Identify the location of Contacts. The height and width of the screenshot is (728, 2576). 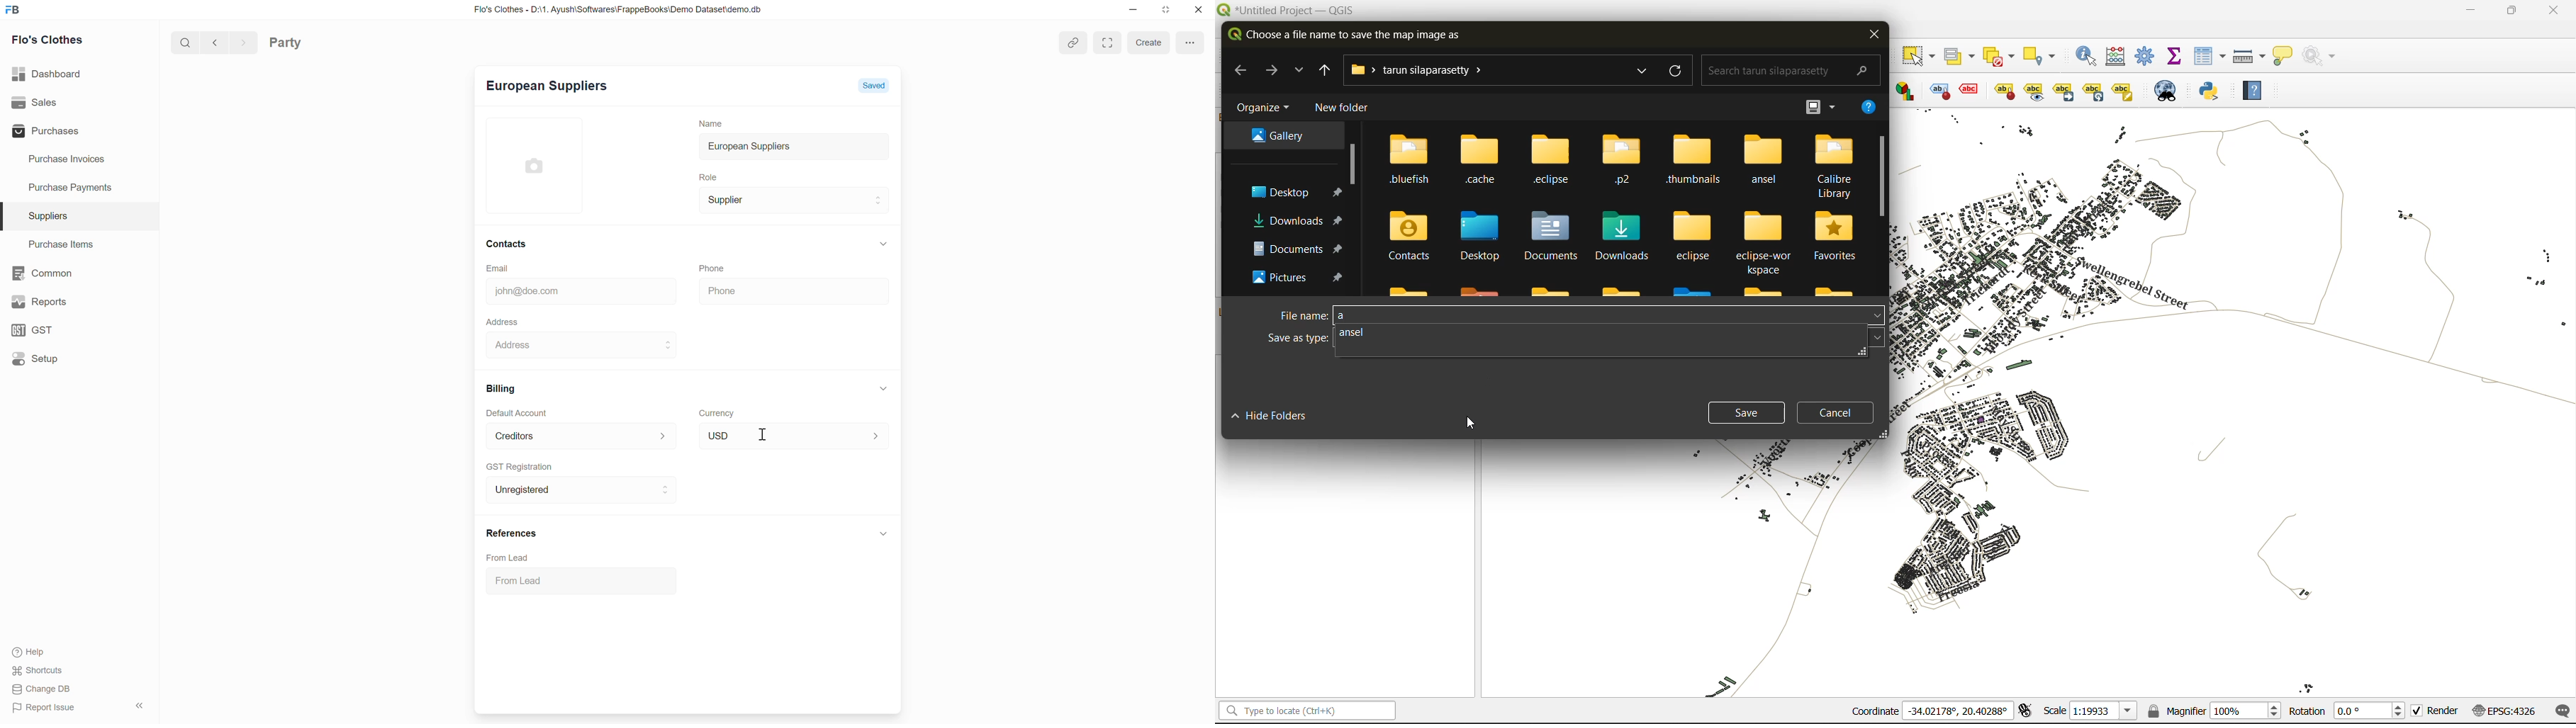
(515, 243).